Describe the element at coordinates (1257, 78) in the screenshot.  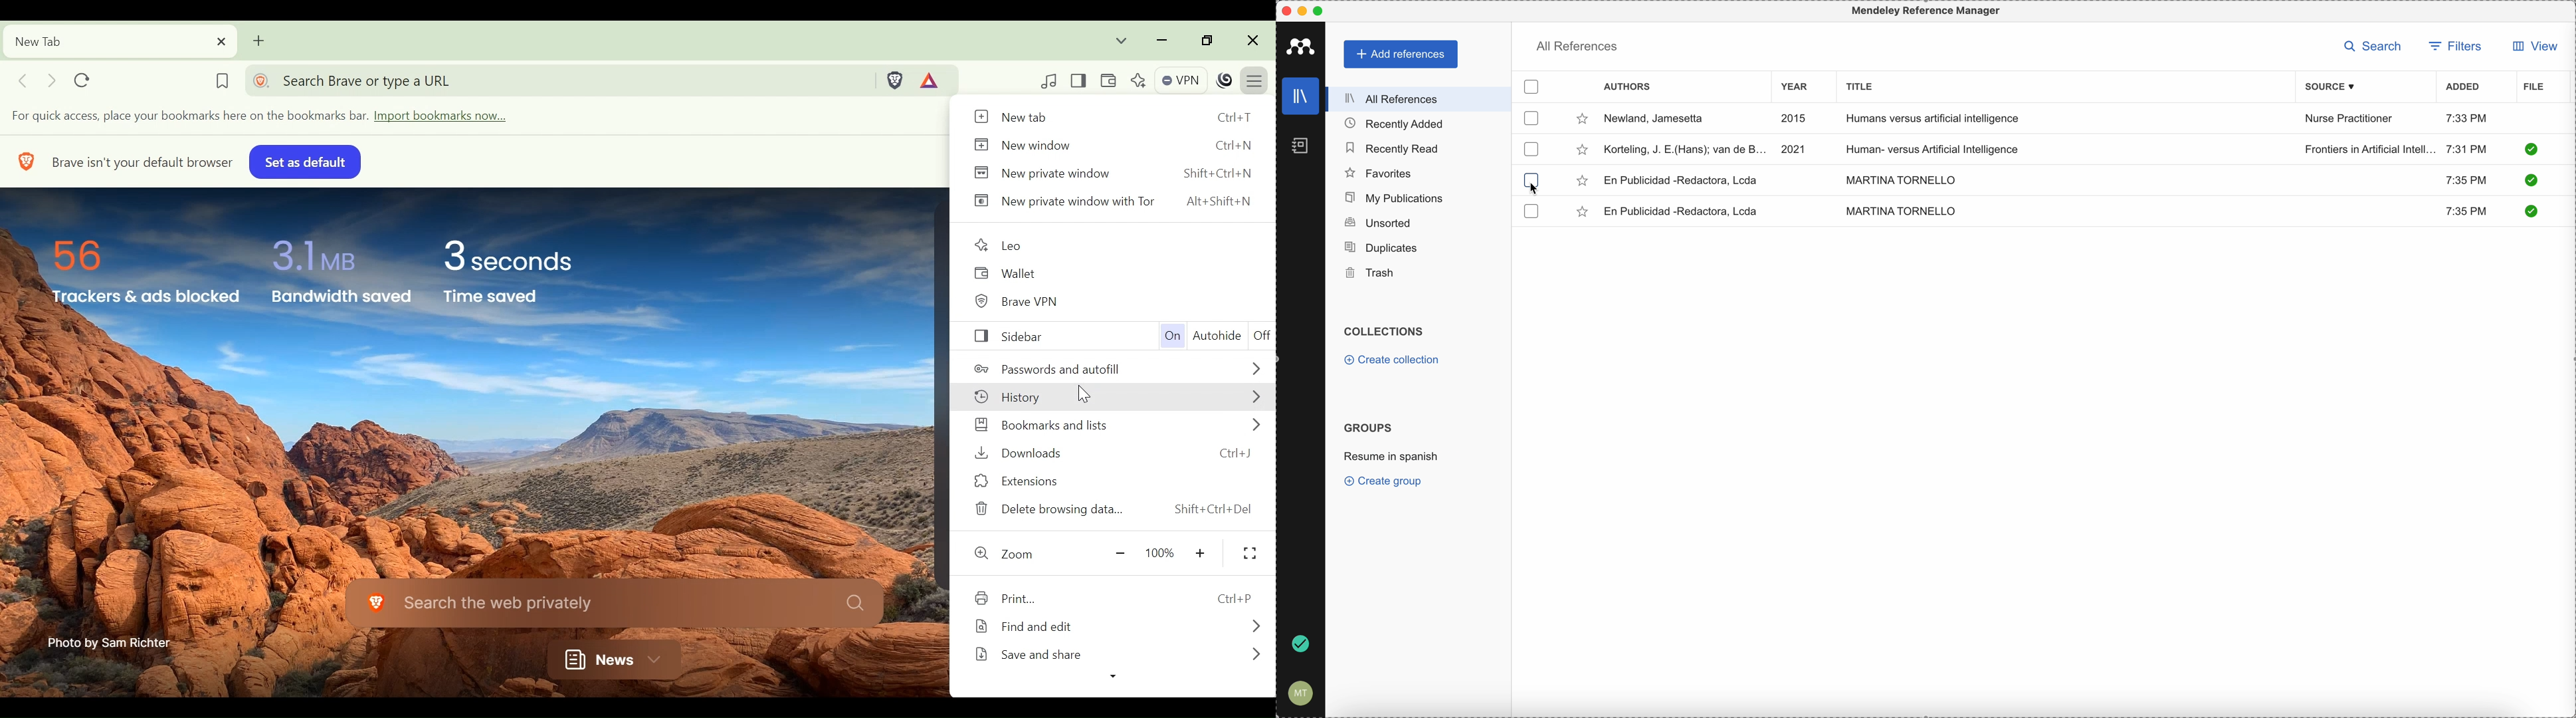
I see `Customize and control Brave` at that location.